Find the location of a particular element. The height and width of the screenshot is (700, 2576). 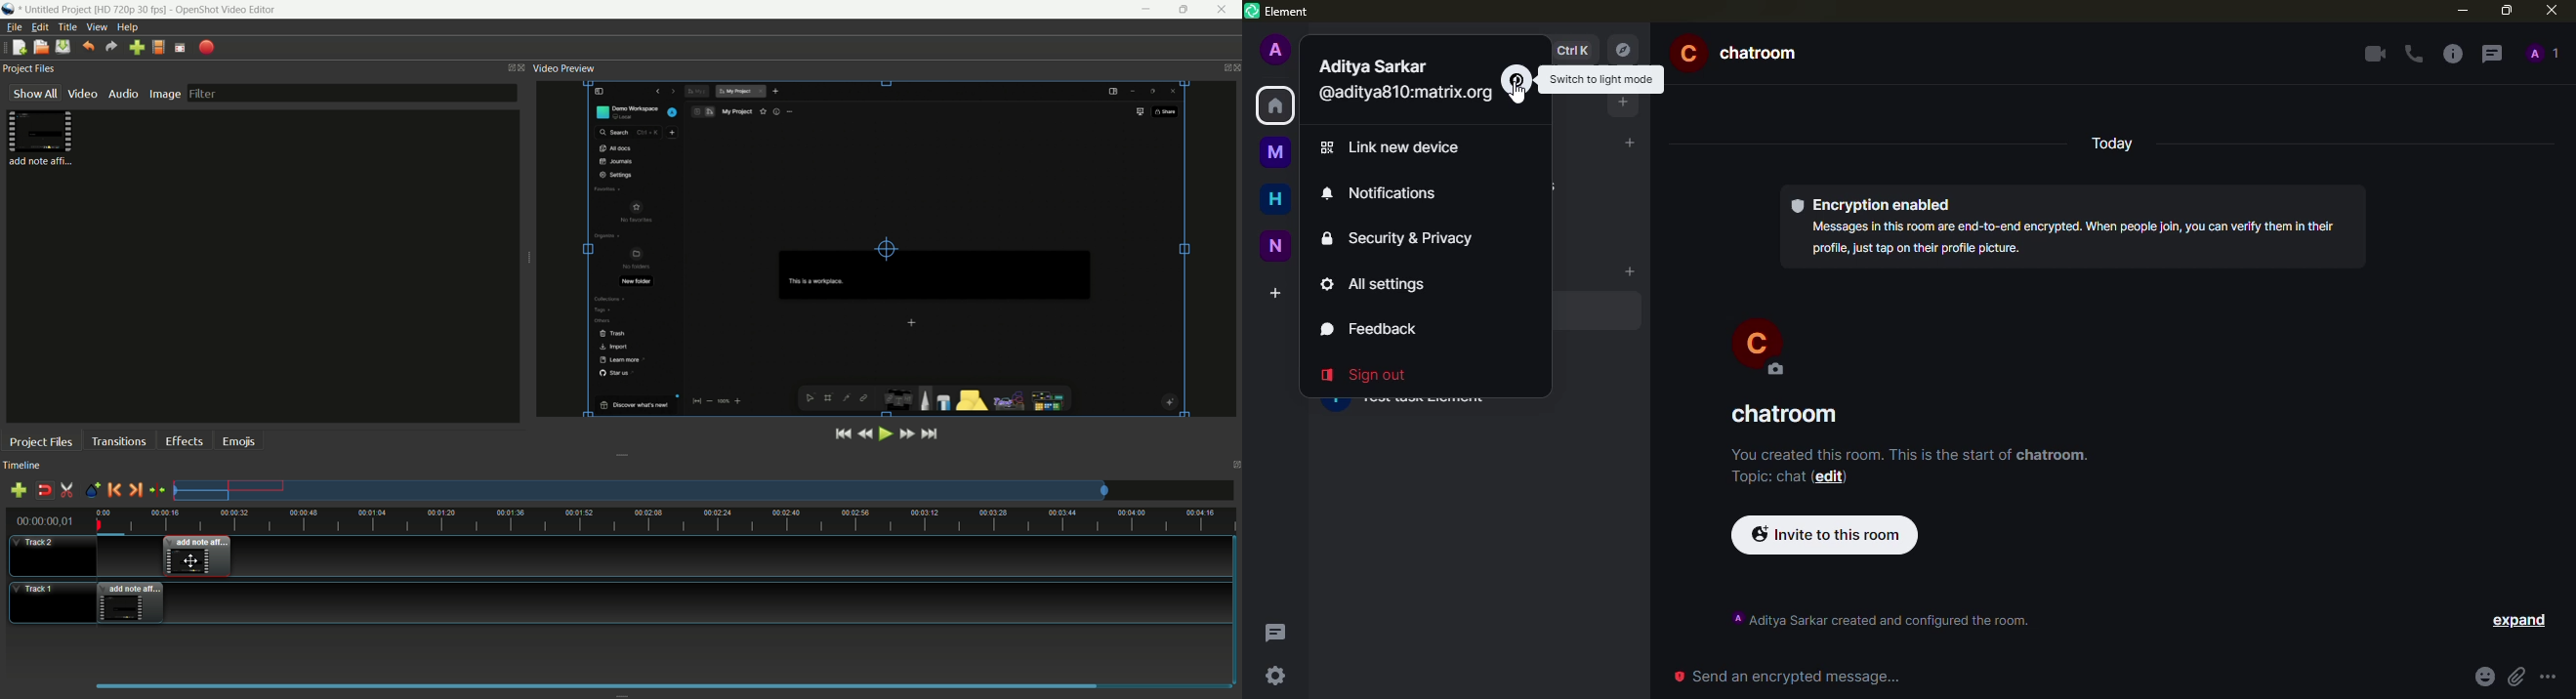

topic chat is located at coordinates (1766, 476).